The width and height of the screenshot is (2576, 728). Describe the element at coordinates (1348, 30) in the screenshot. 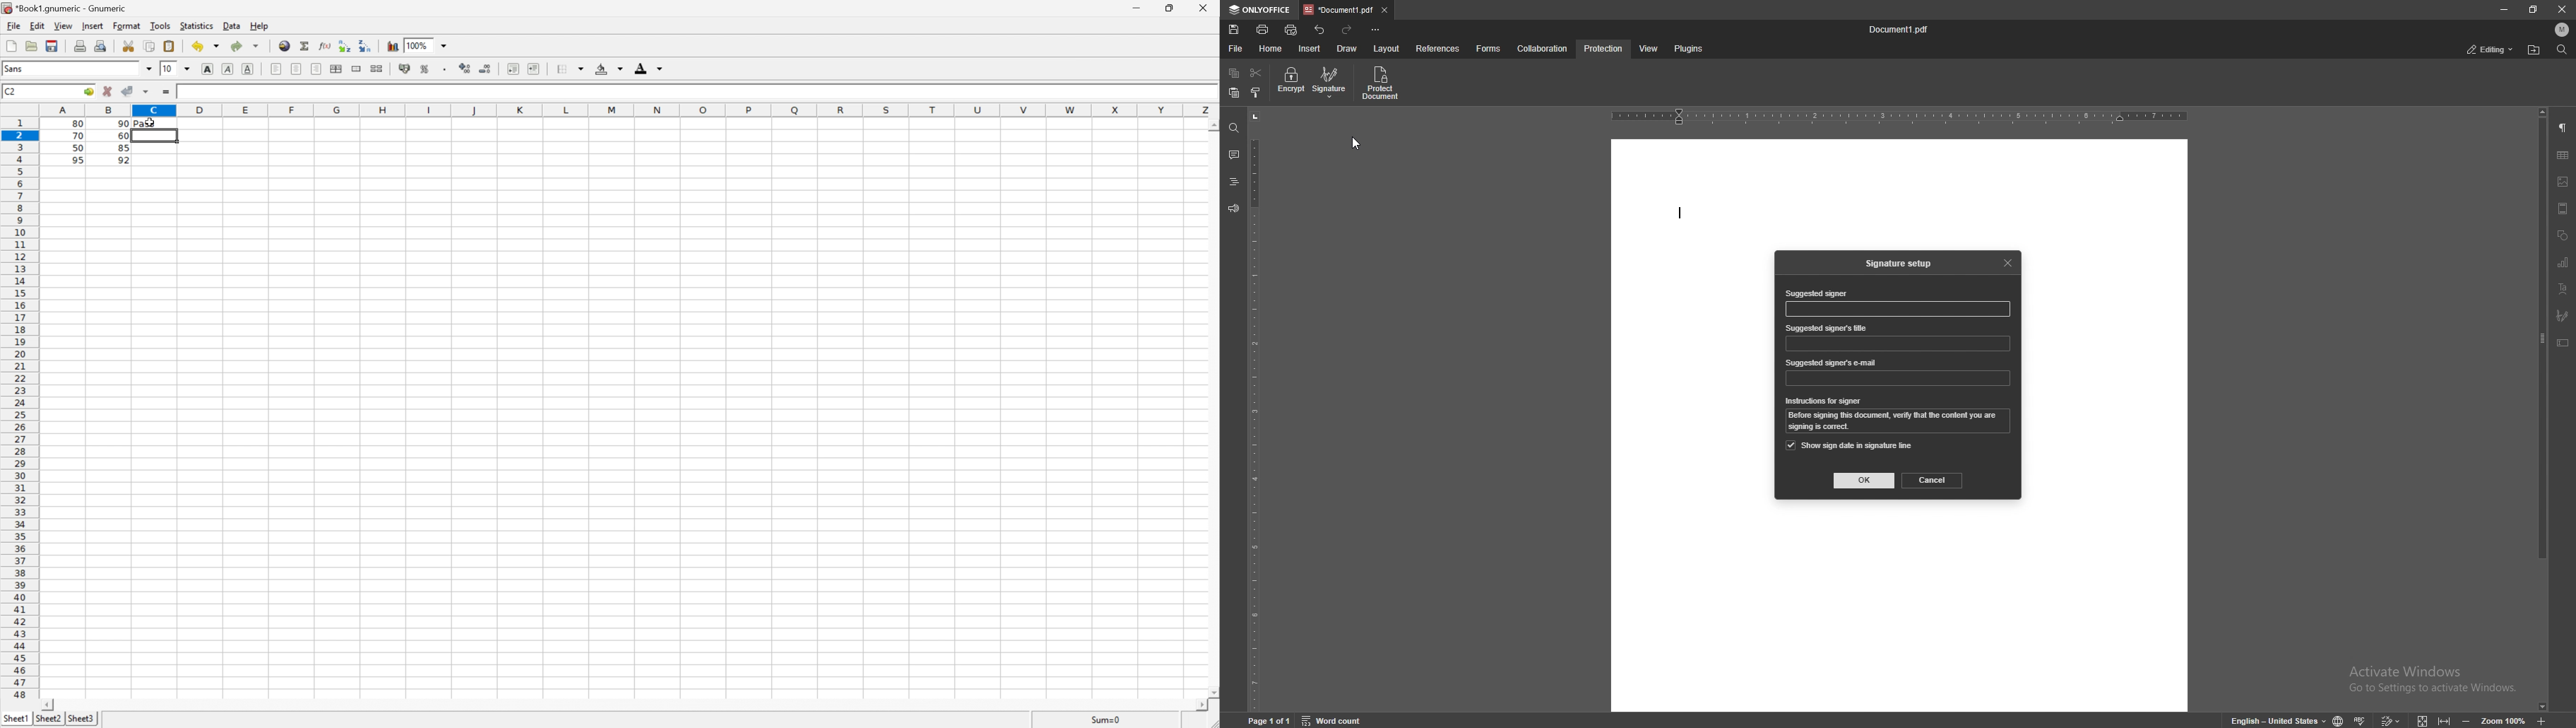

I see `redo` at that location.